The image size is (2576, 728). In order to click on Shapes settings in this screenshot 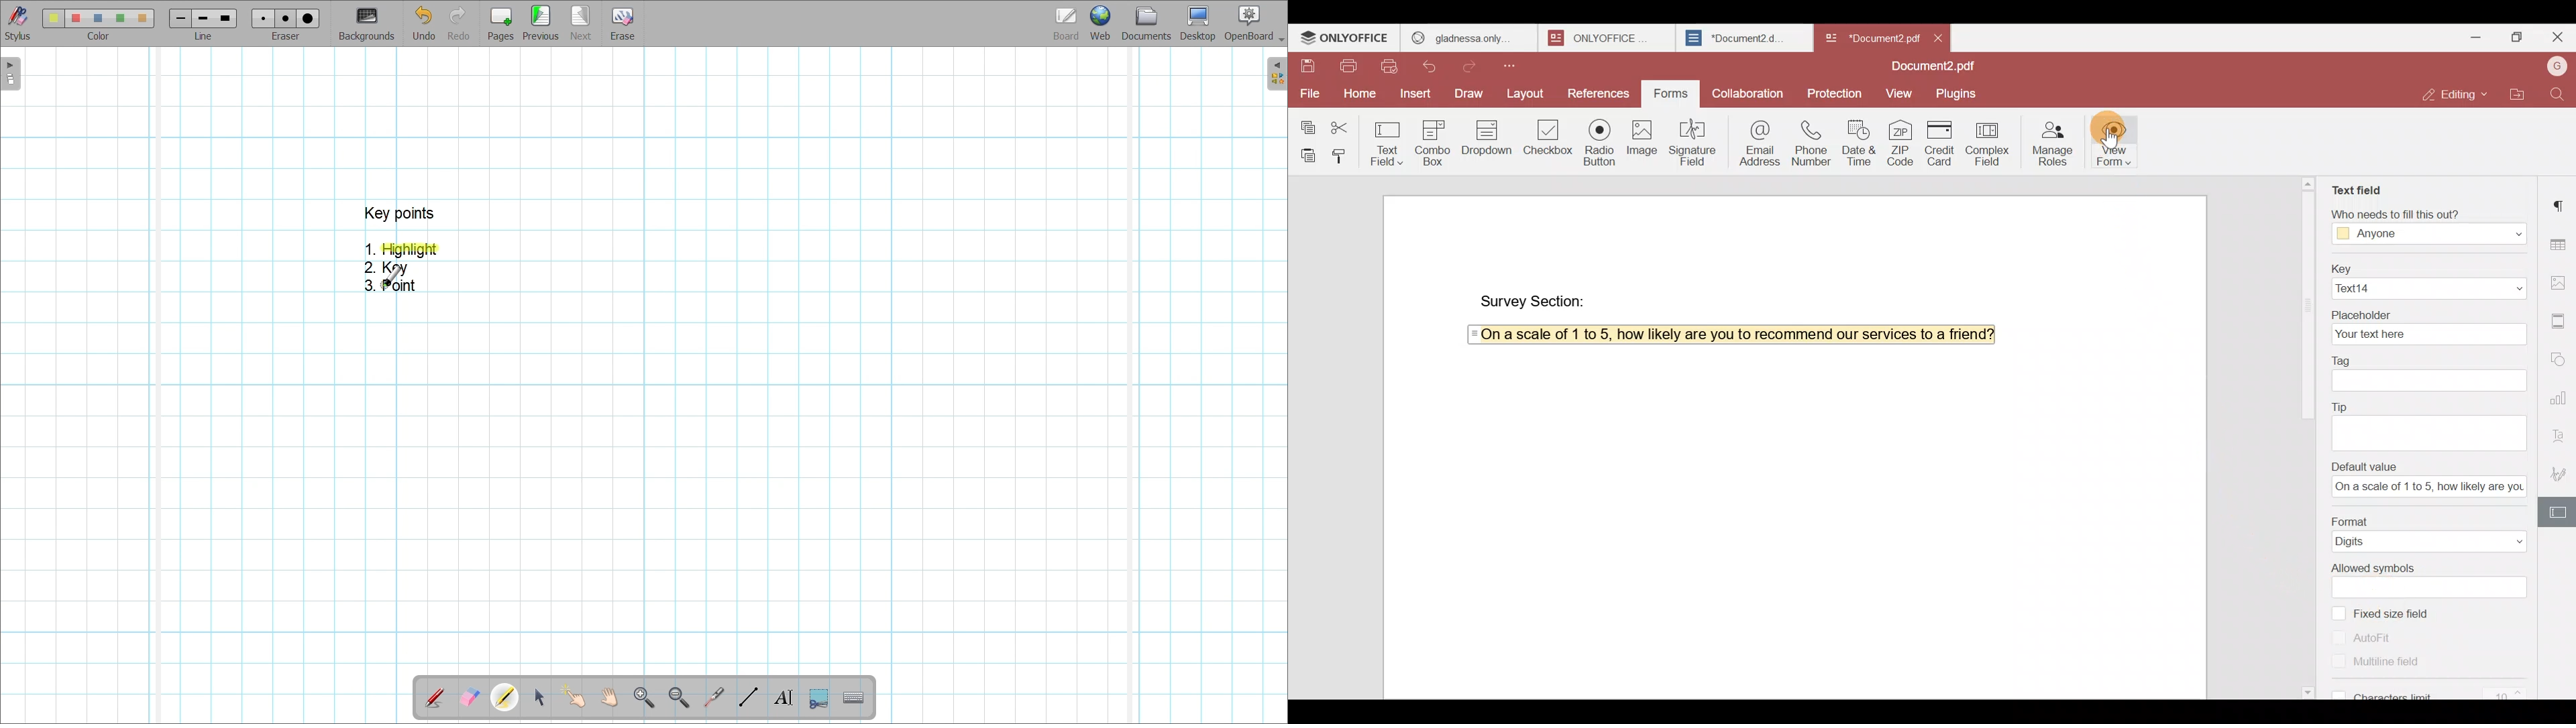, I will do `click(2561, 359)`.